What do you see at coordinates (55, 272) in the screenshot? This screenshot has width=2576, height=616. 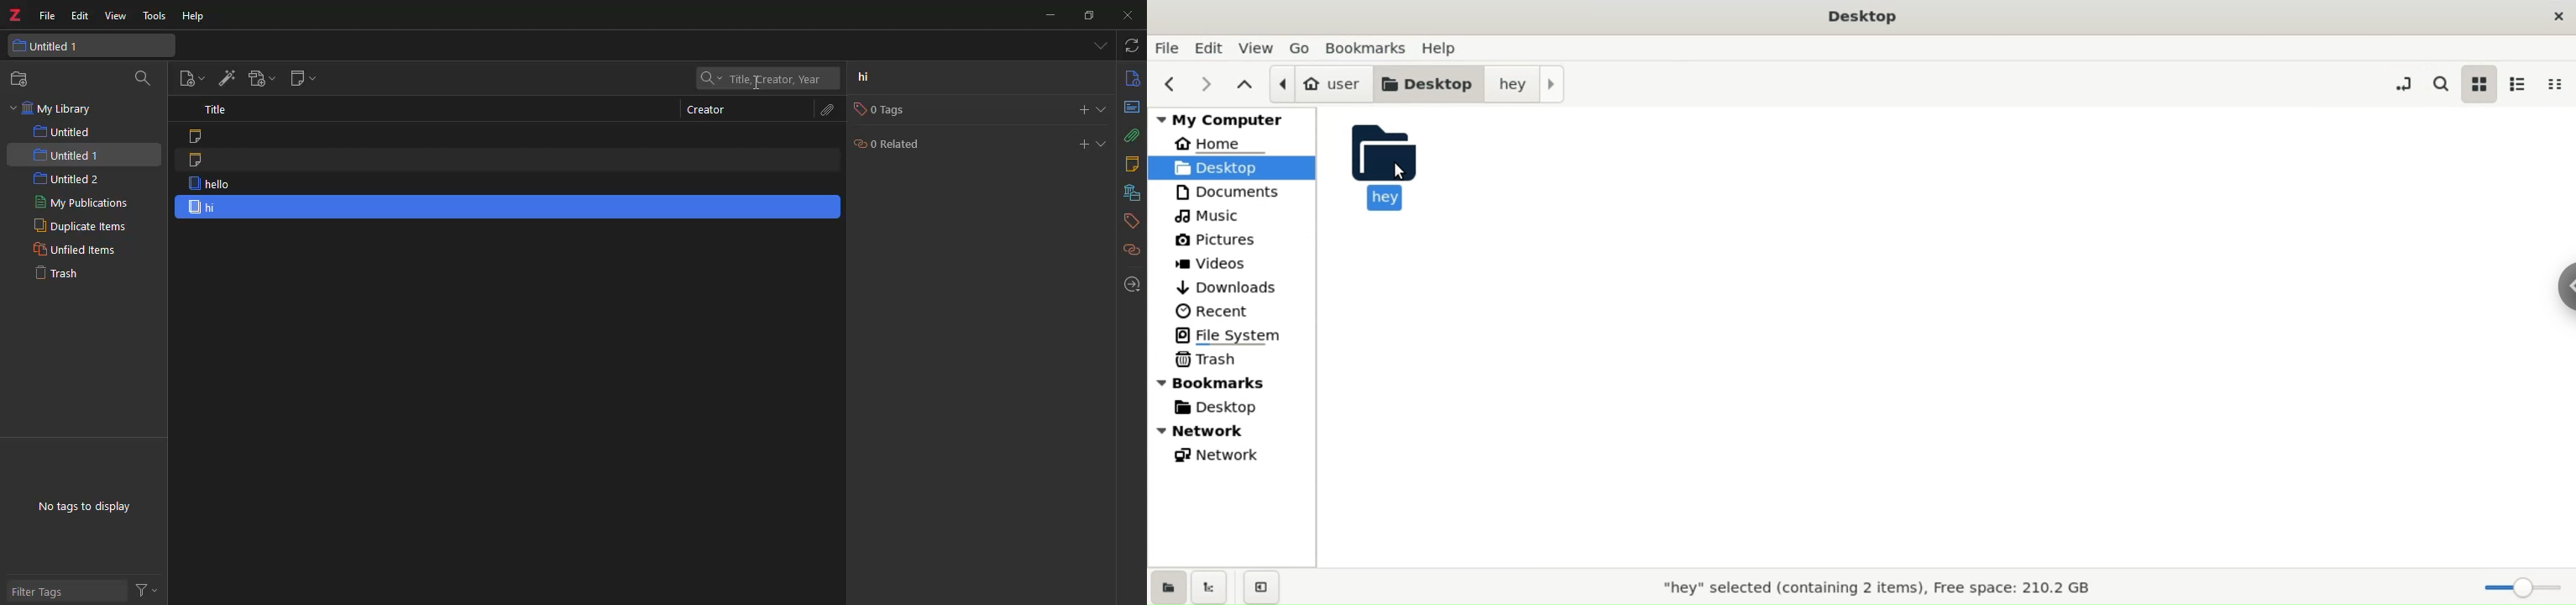 I see `trash` at bounding box center [55, 272].